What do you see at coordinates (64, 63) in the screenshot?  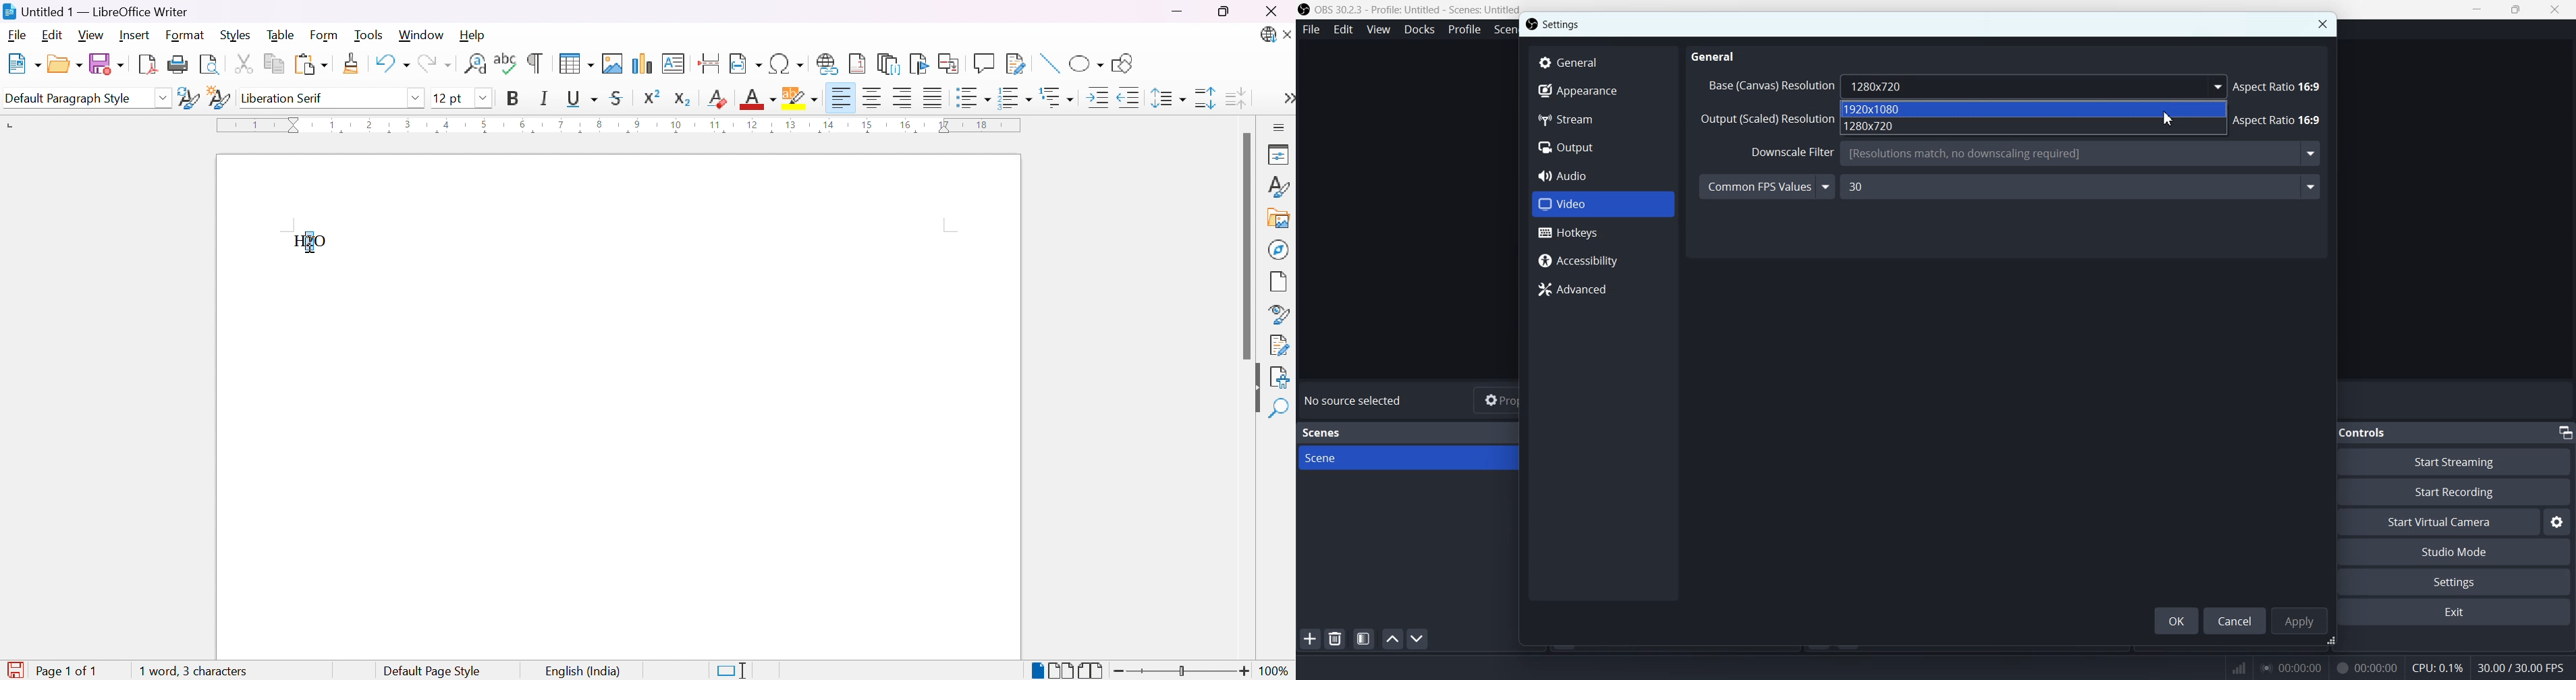 I see `Open` at bounding box center [64, 63].